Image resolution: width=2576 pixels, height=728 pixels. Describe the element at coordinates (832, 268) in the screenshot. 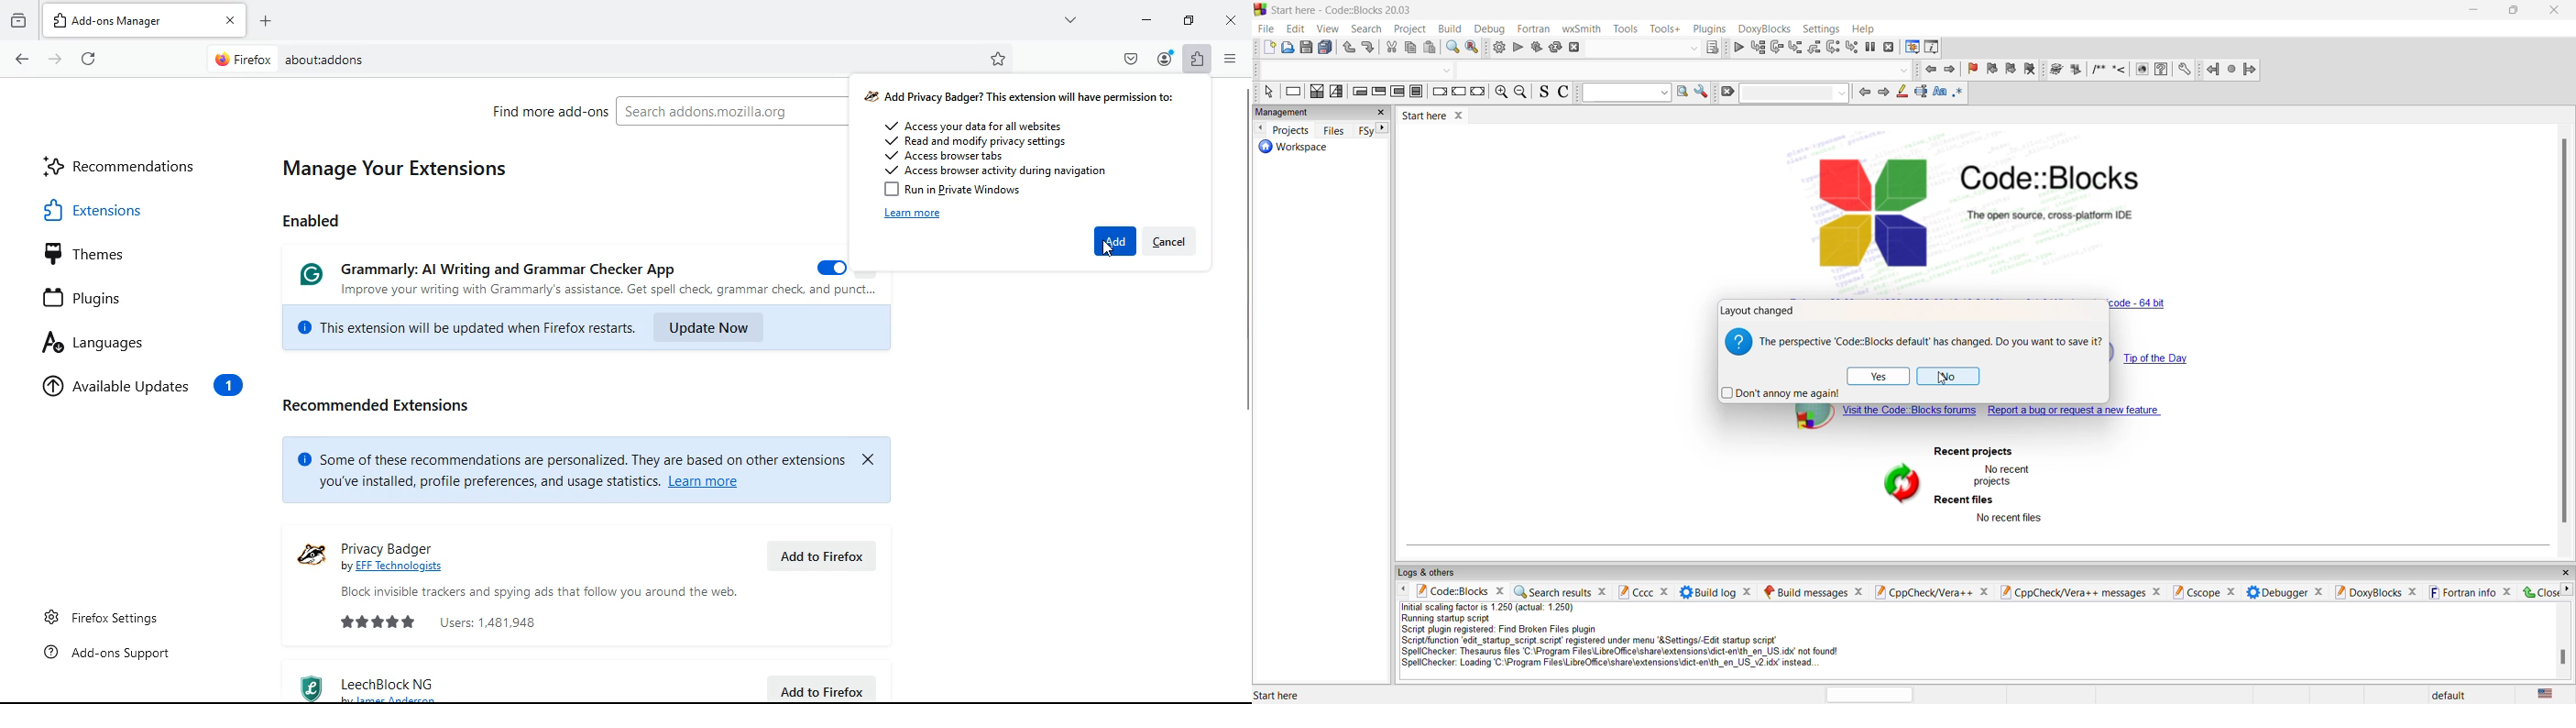

I see `on` at that location.